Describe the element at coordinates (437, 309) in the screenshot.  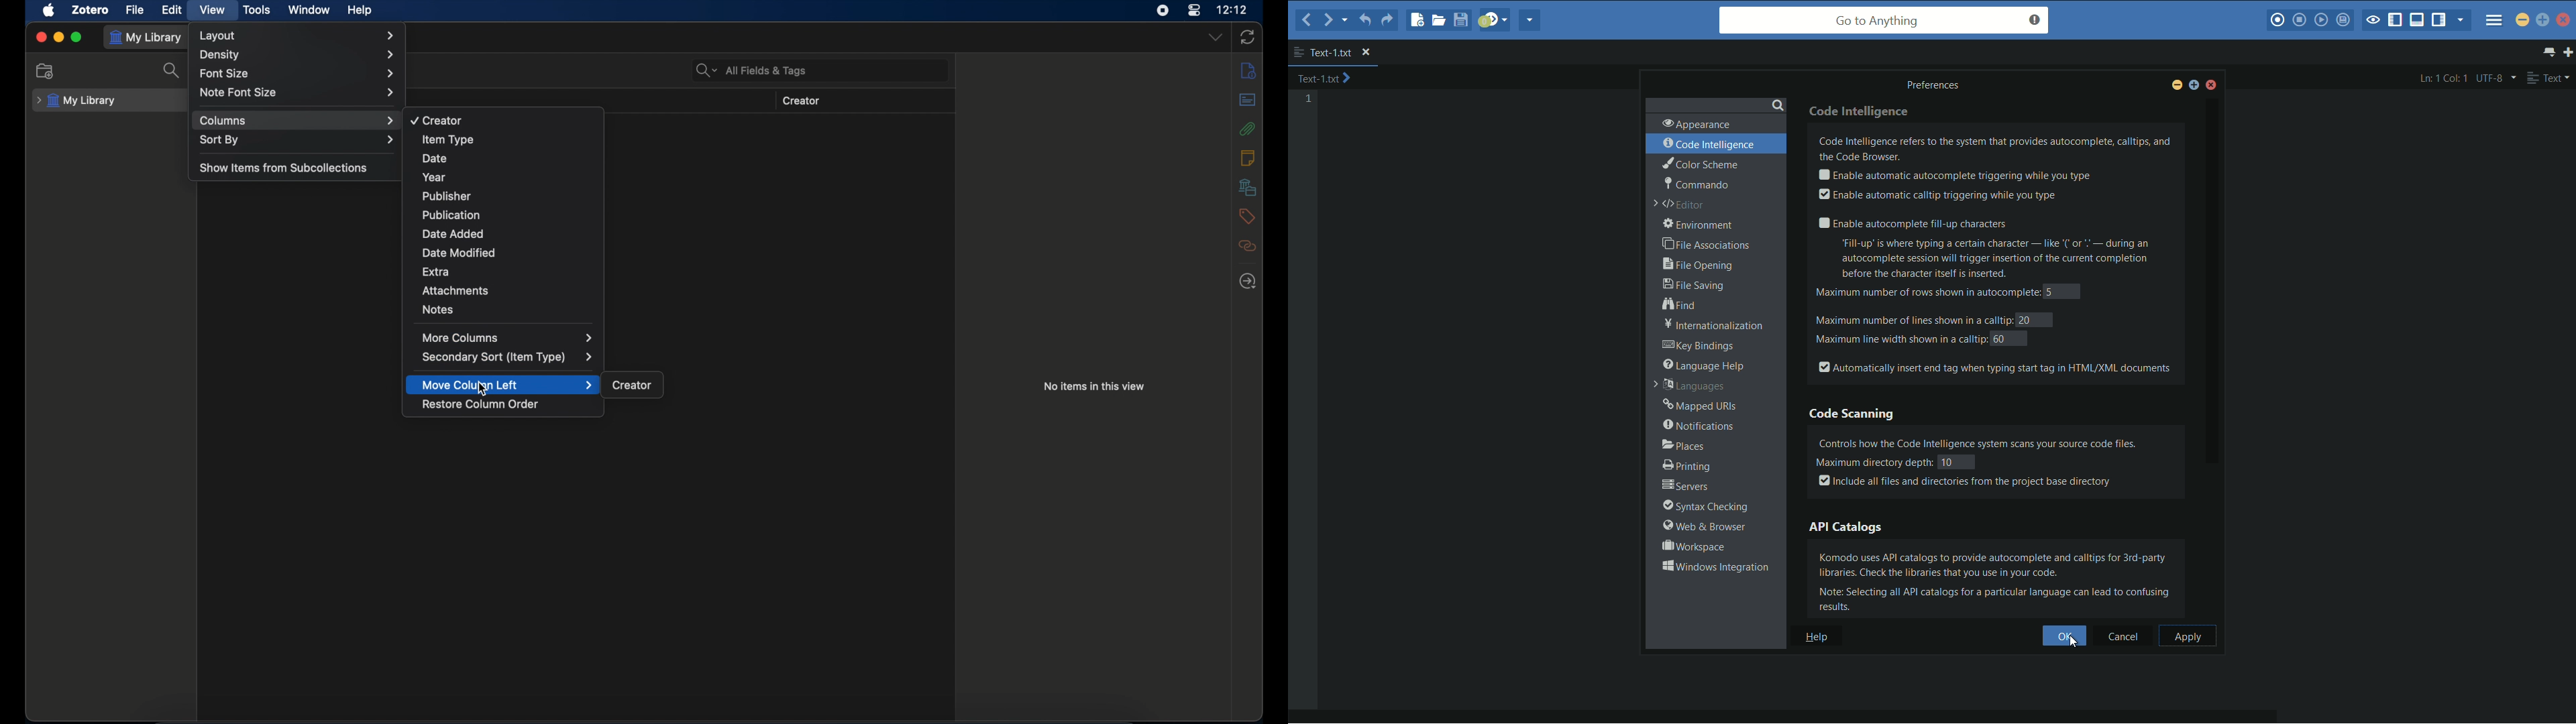
I see `notes` at that location.